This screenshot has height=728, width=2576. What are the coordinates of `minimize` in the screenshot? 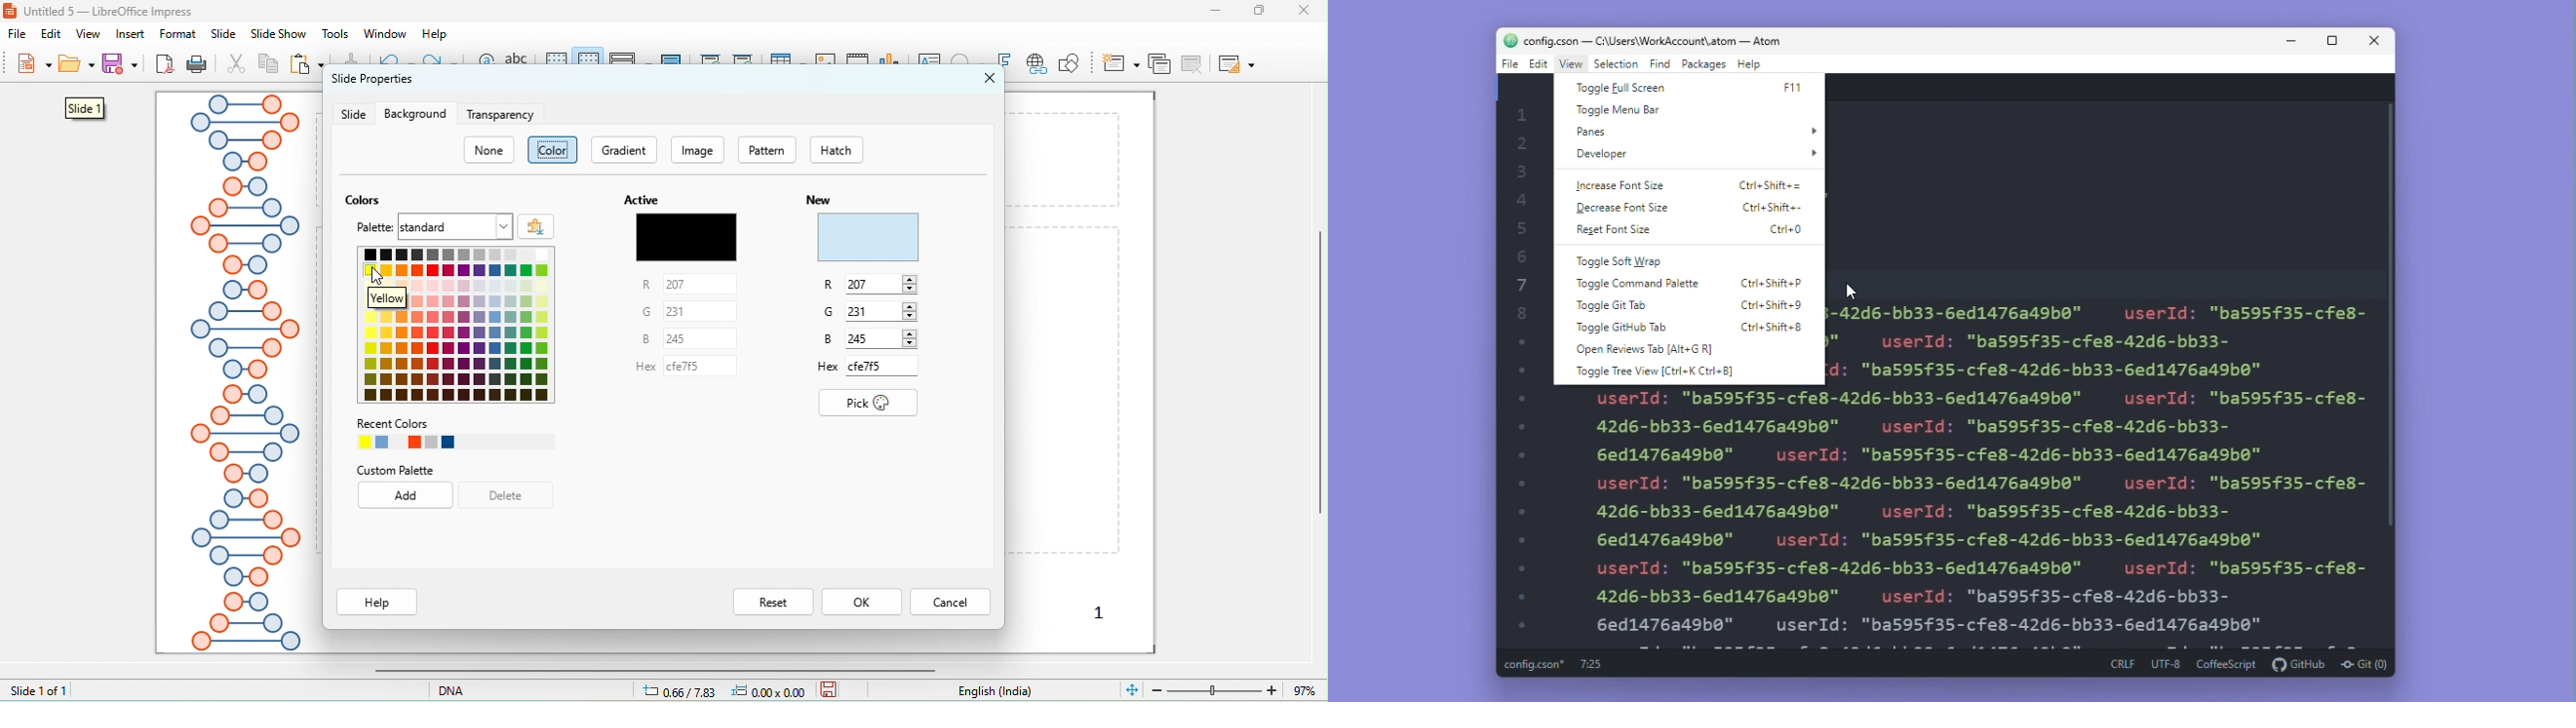 It's located at (1215, 10).